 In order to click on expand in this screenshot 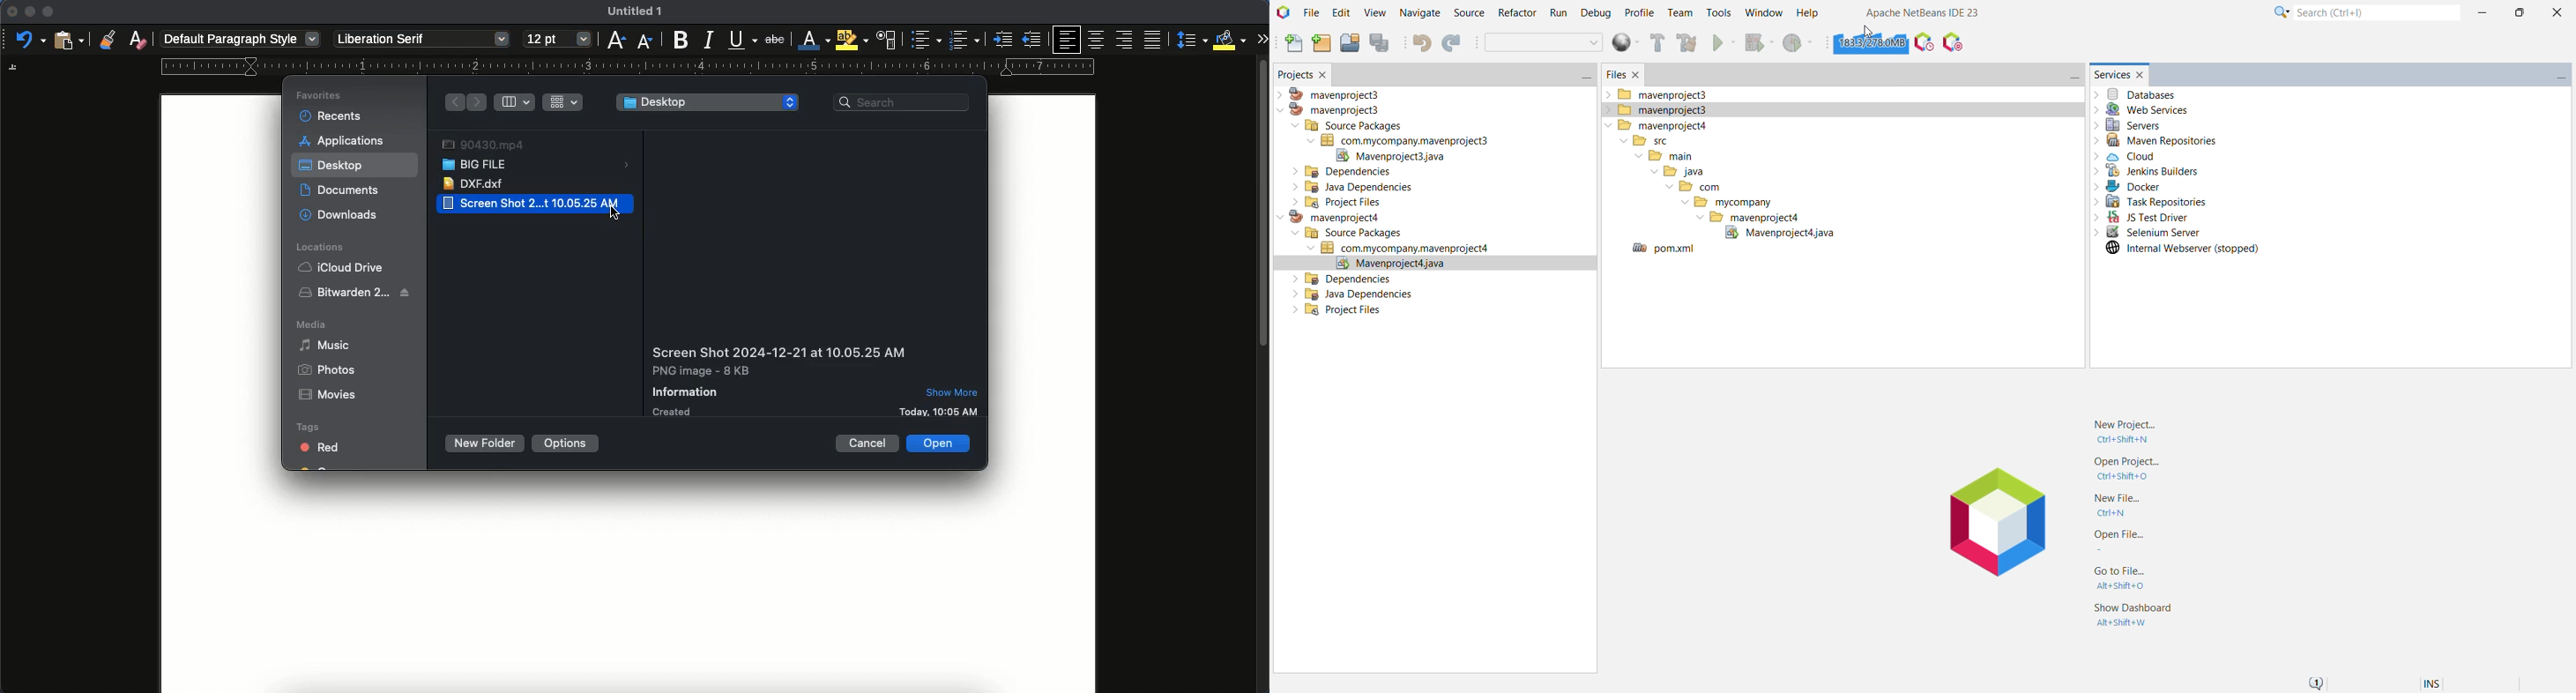, I will do `click(1257, 38)`.